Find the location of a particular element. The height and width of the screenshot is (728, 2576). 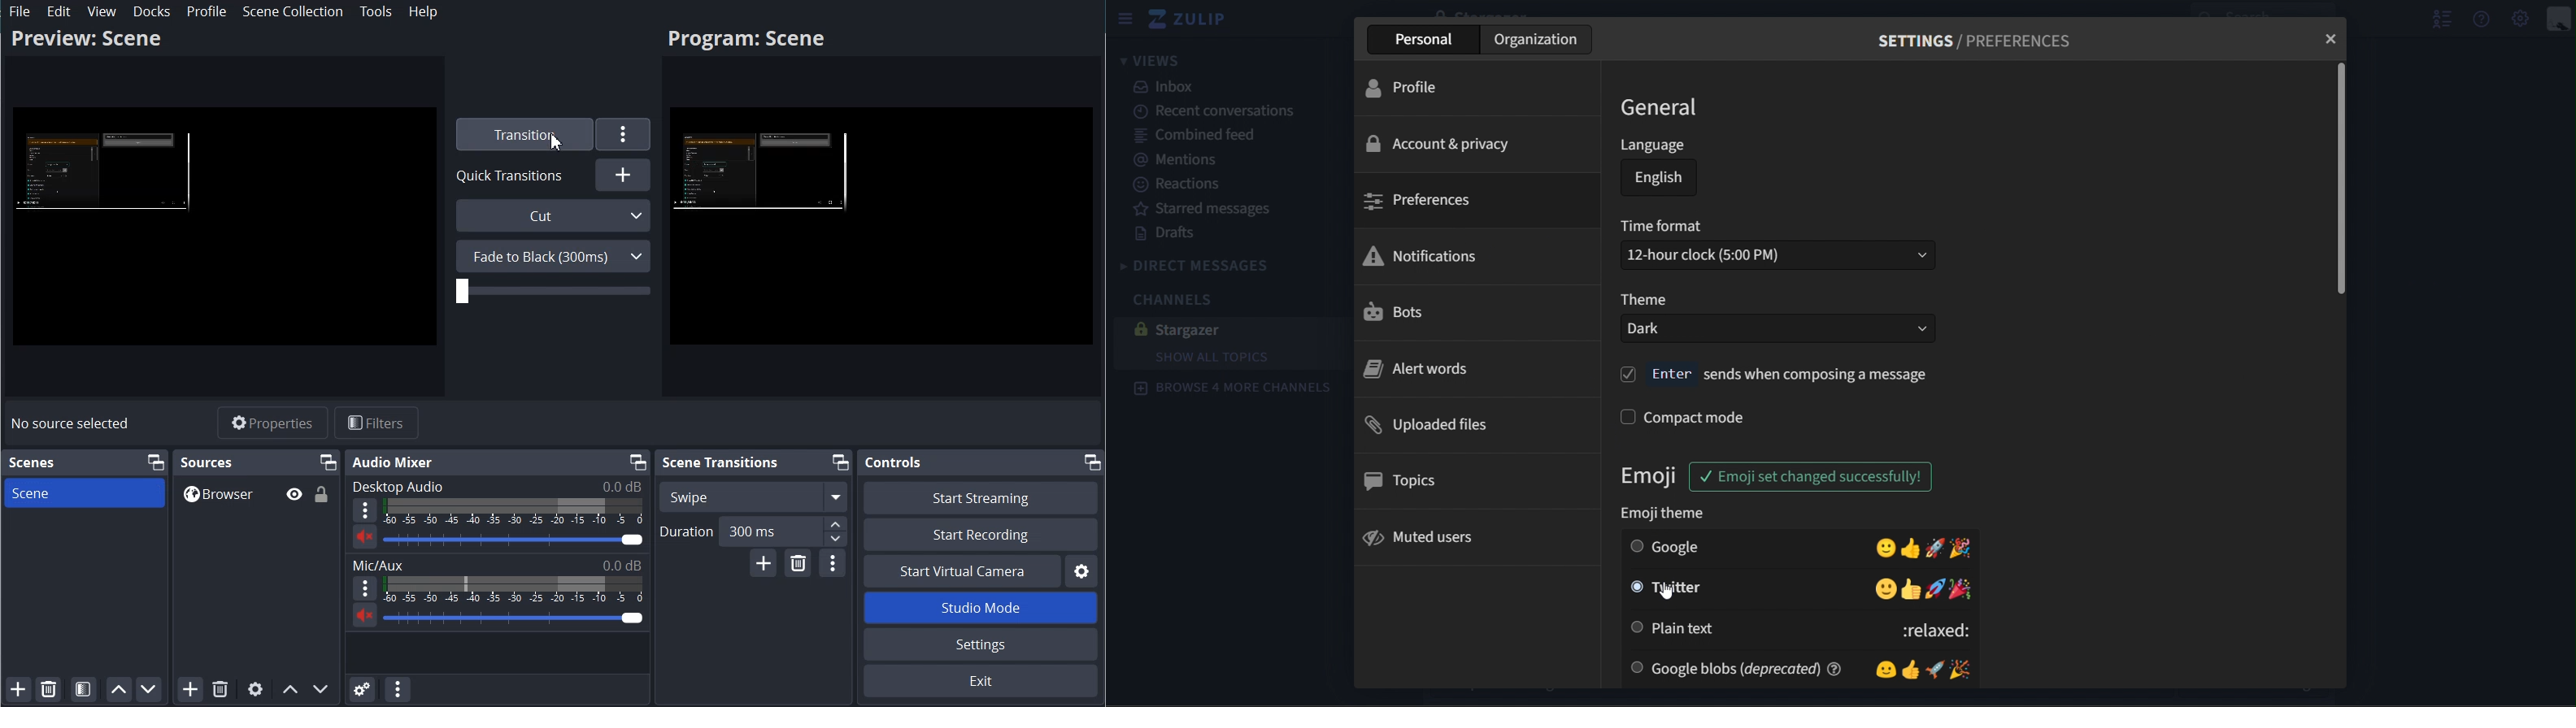

Properties is located at coordinates (272, 423).